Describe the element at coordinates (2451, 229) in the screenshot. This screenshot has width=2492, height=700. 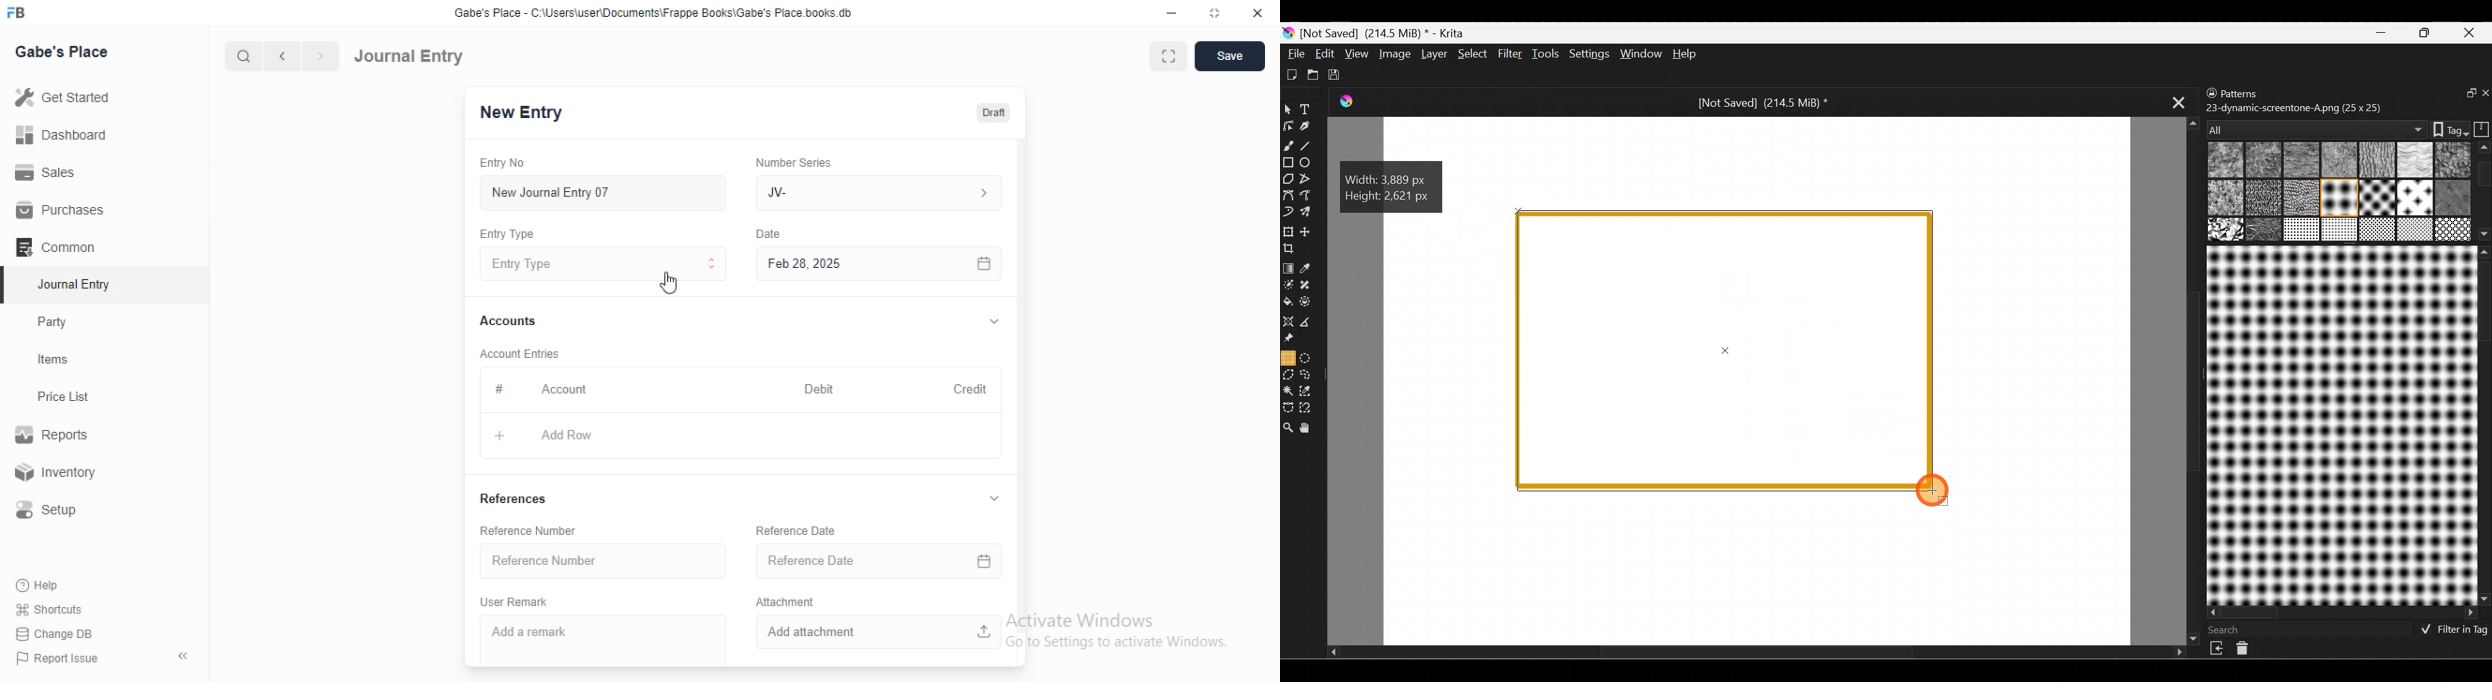
I see `19 texture_vegetal.png` at that location.